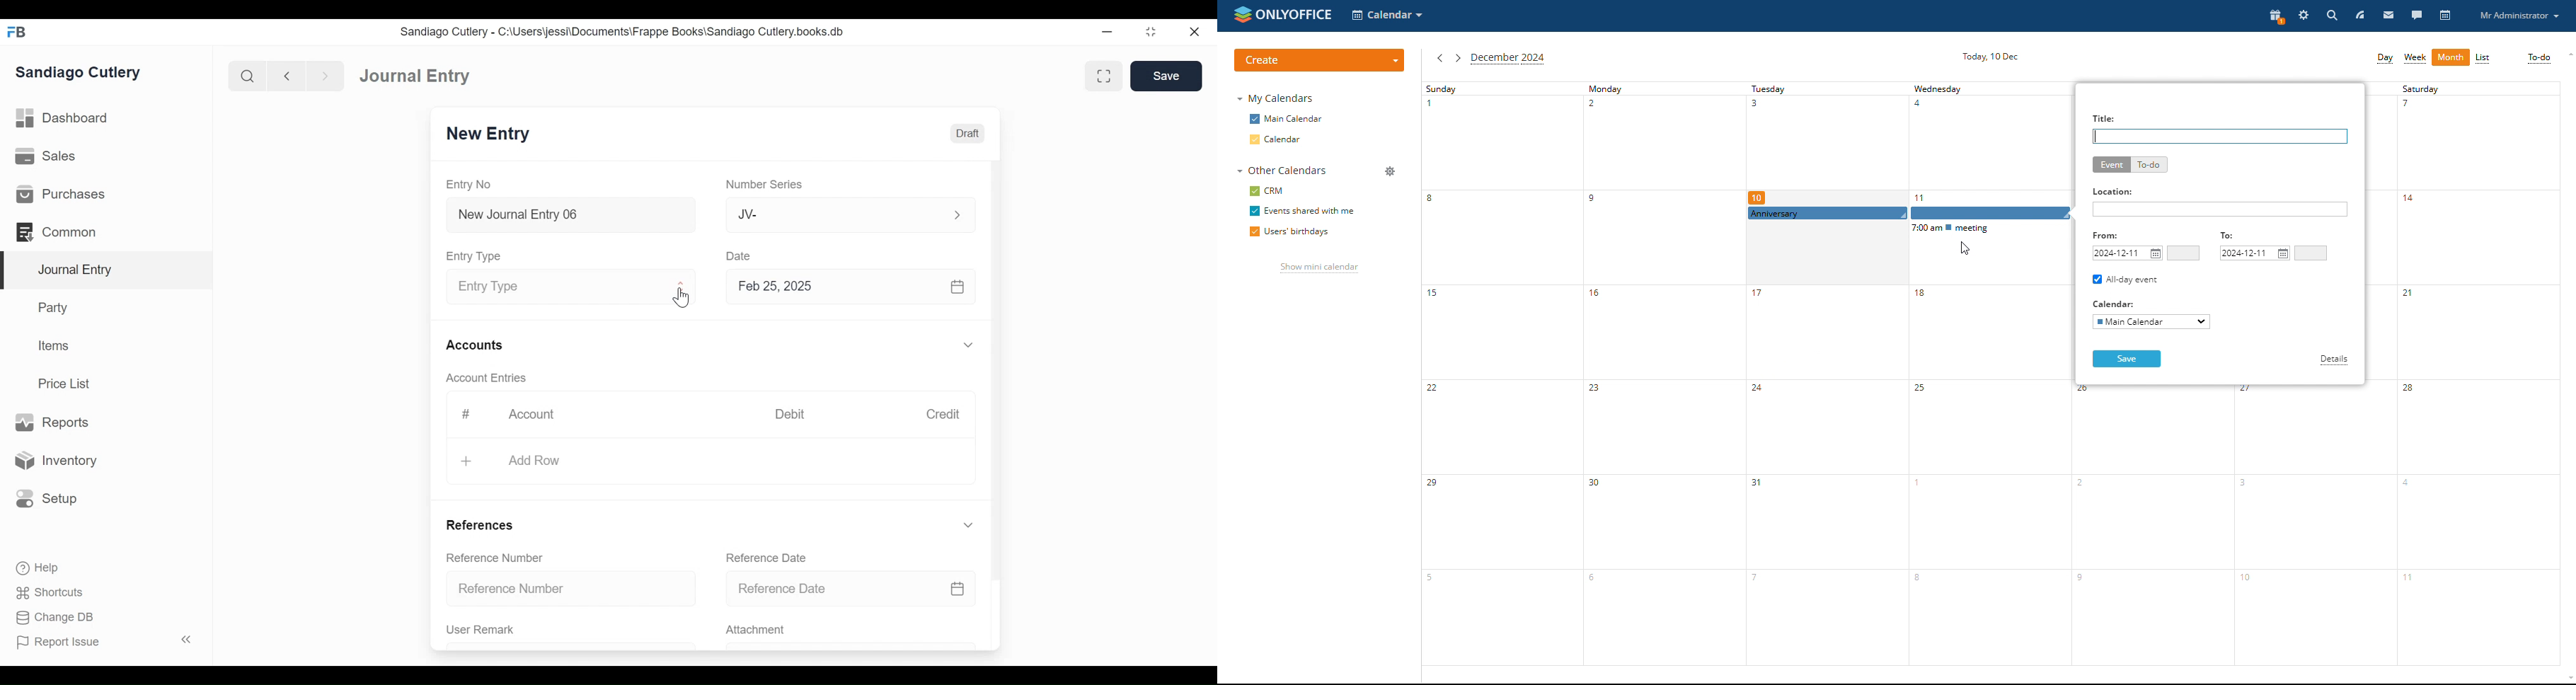 The height and width of the screenshot is (700, 2576). I want to click on Cursor, so click(683, 299).